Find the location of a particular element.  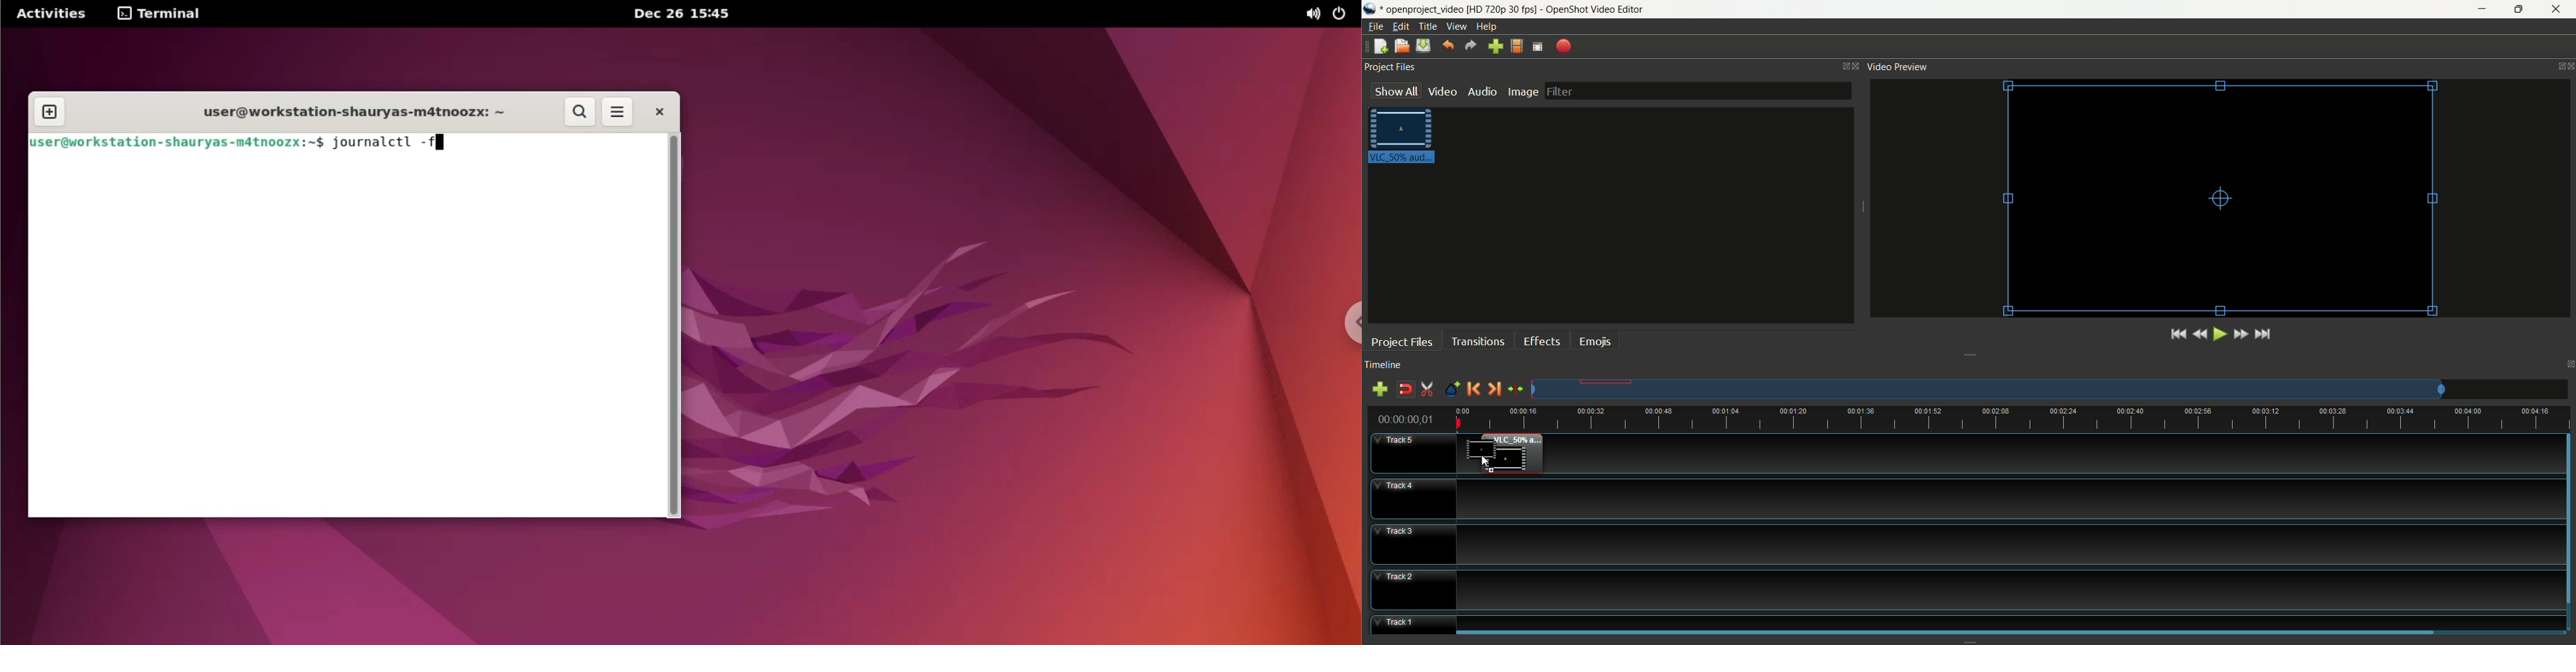

fast forward is located at coordinates (2241, 337).